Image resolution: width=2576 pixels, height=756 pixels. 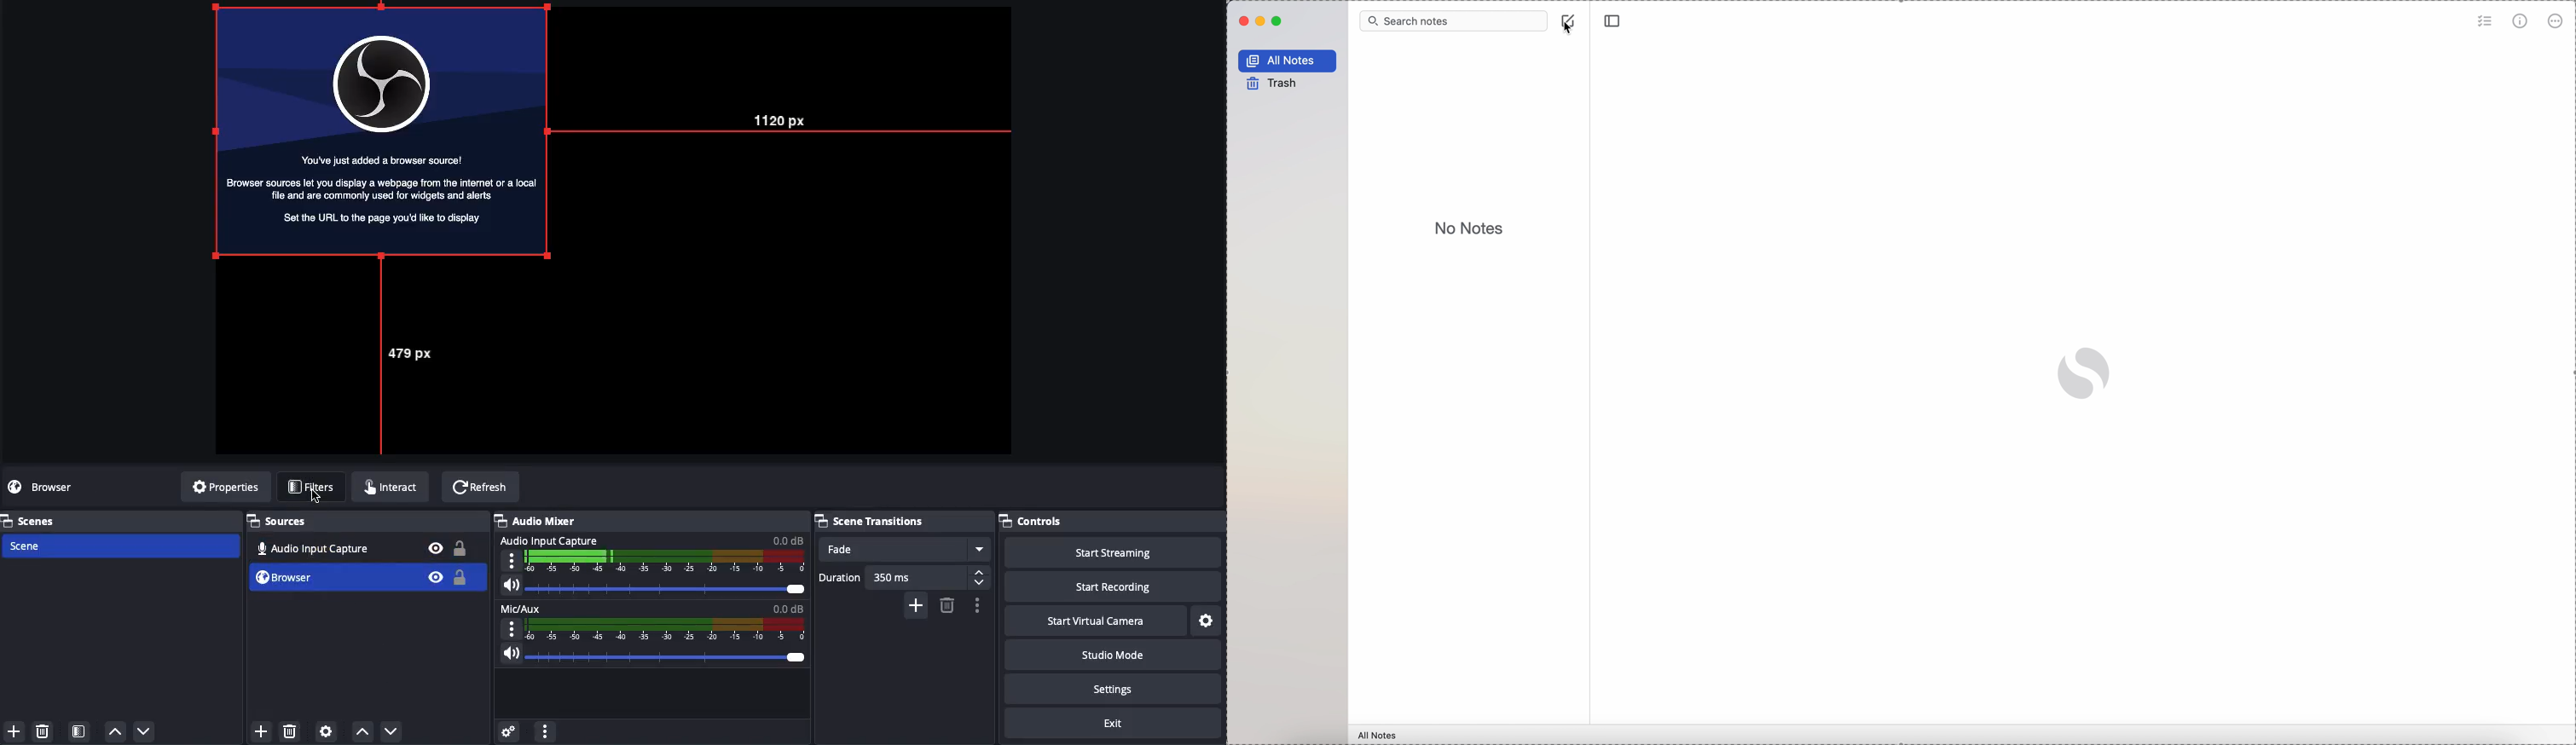 What do you see at coordinates (544, 520) in the screenshot?
I see `Audio mixer` at bounding box center [544, 520].